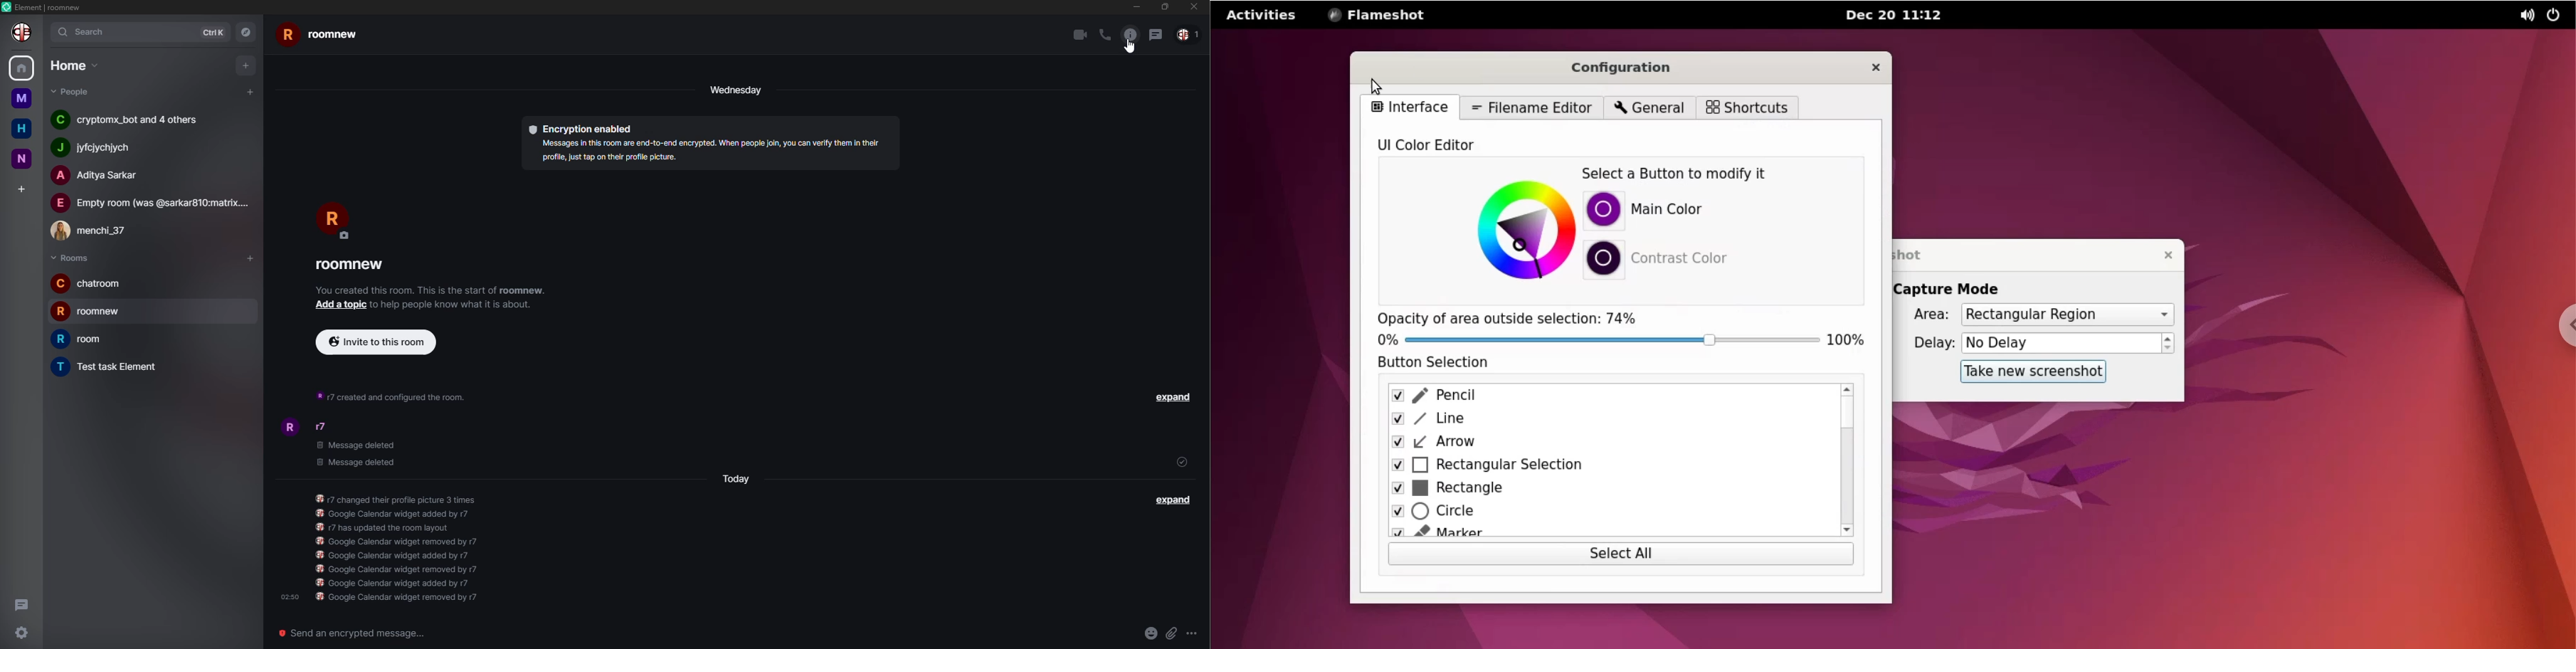 This screenshot has width=2576, height=672. What do you see at coordinates (1155, 34) in the screenshot?
I see `threads` at bounding box center [1155, 34].